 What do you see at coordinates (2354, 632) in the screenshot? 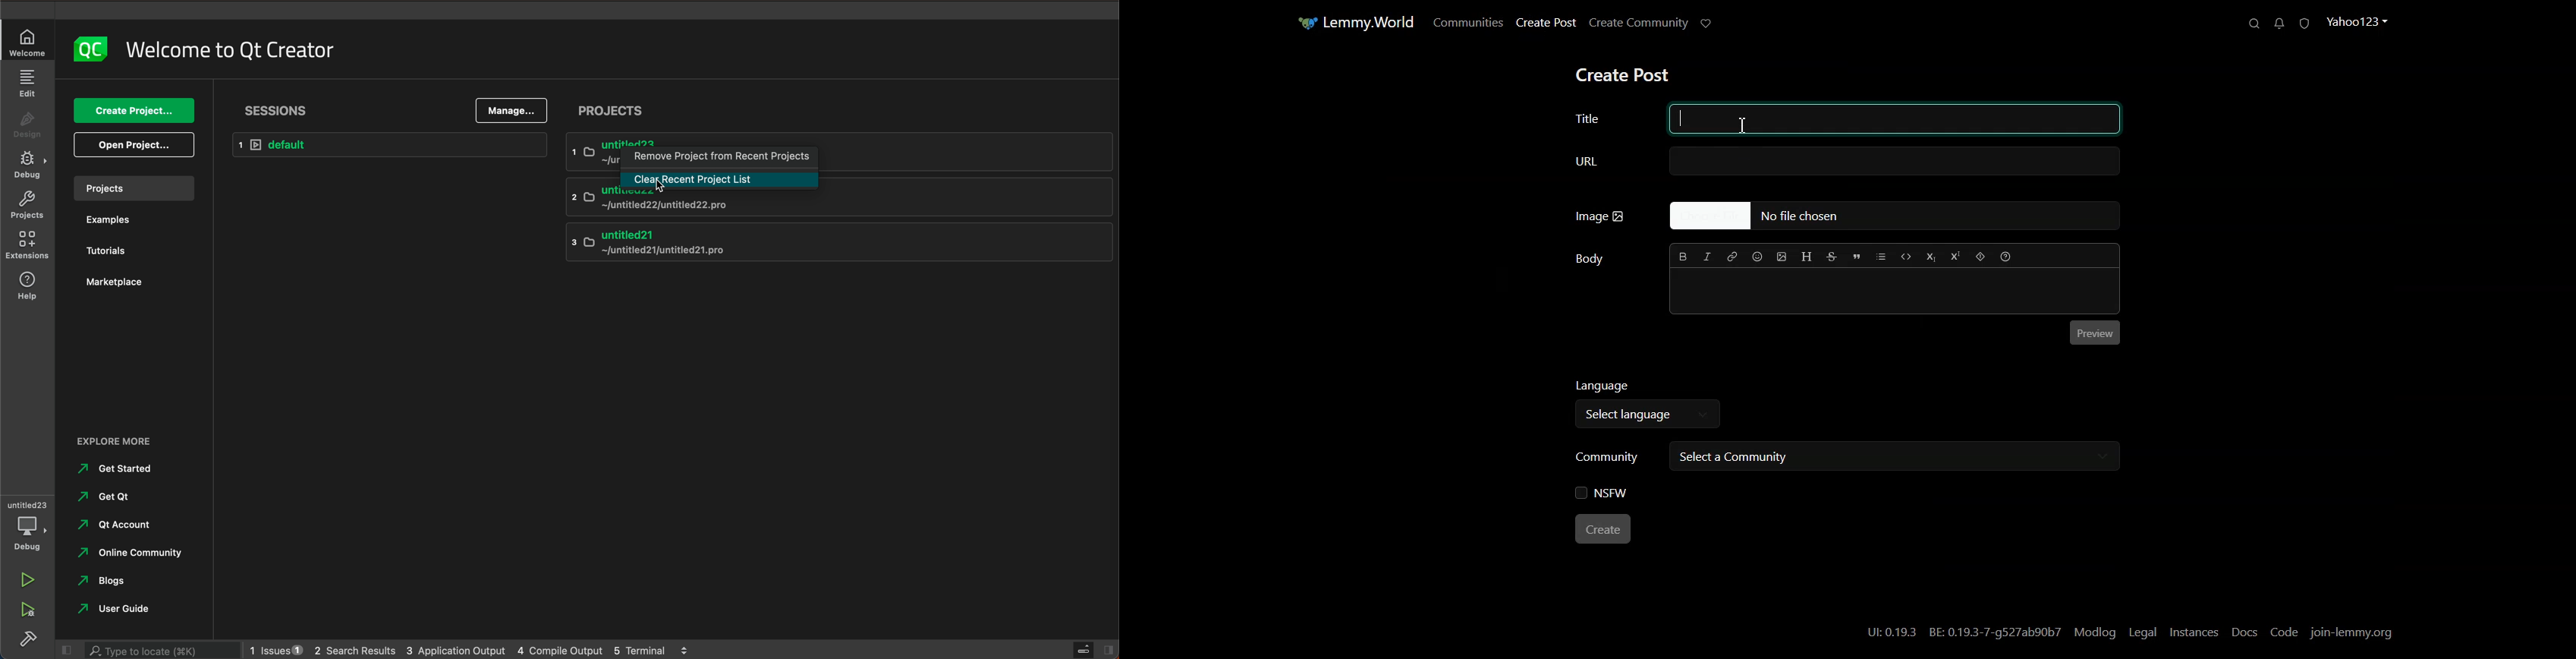
I see `Join-lemmy.org` at bounding box center [2354, 632].